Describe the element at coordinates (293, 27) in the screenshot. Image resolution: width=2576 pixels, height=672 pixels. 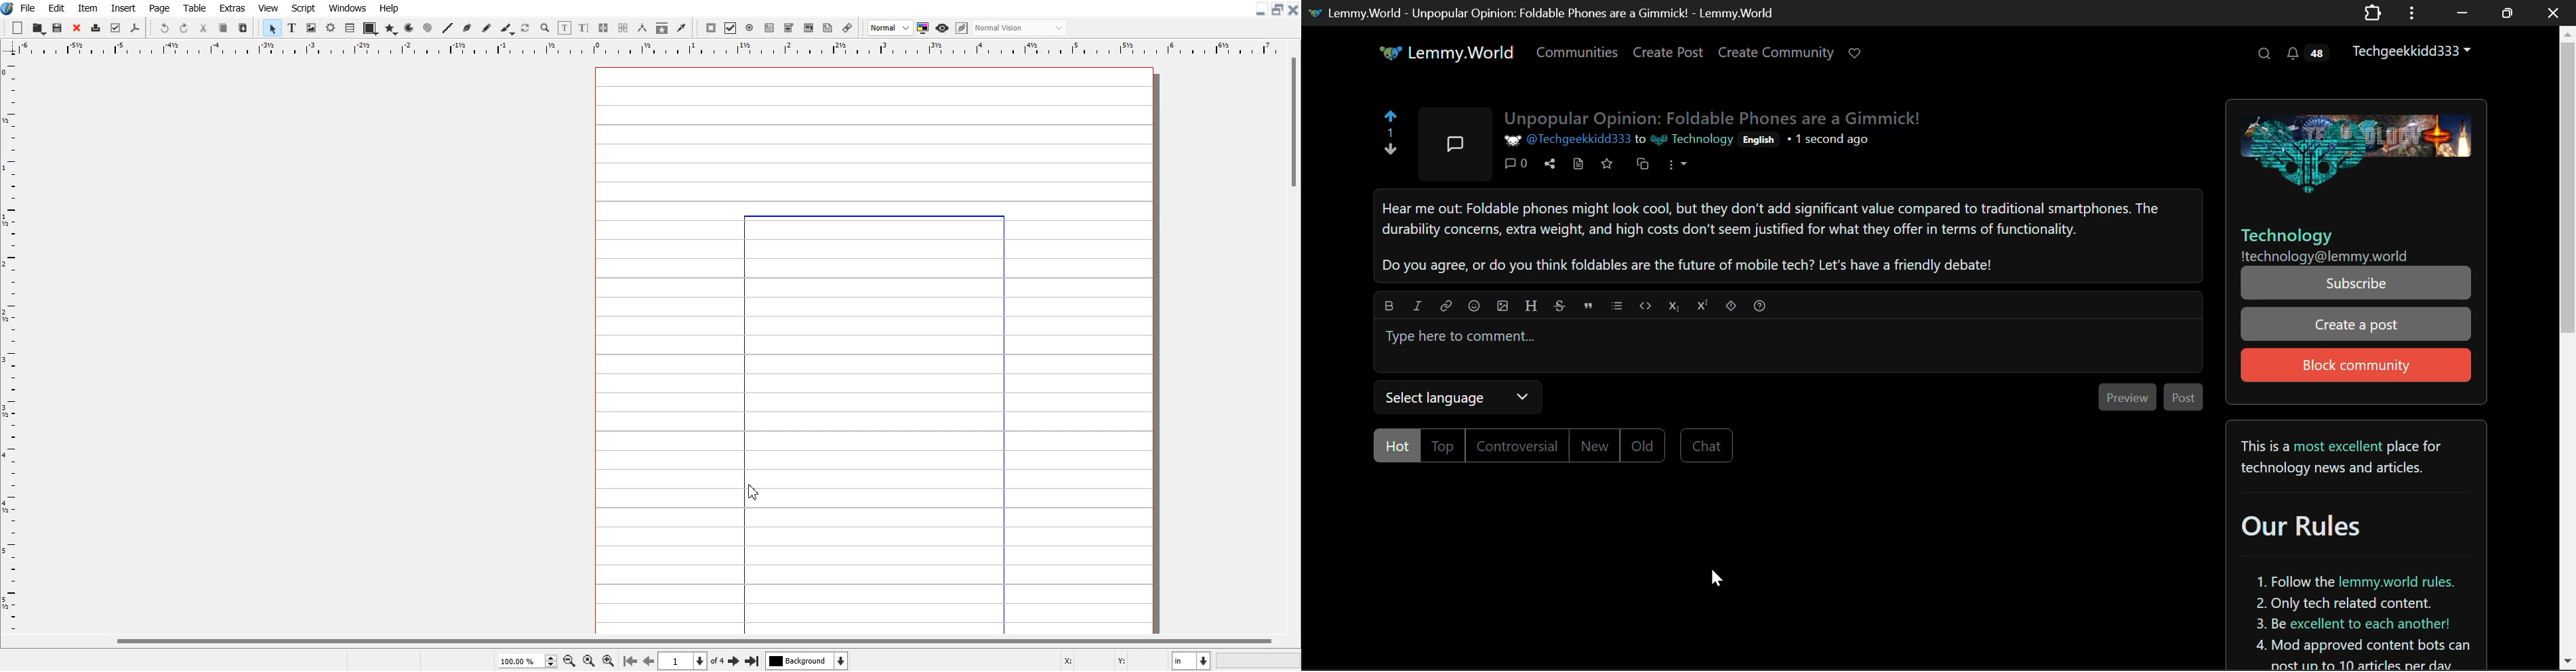
I see `Text Frame` at that location.